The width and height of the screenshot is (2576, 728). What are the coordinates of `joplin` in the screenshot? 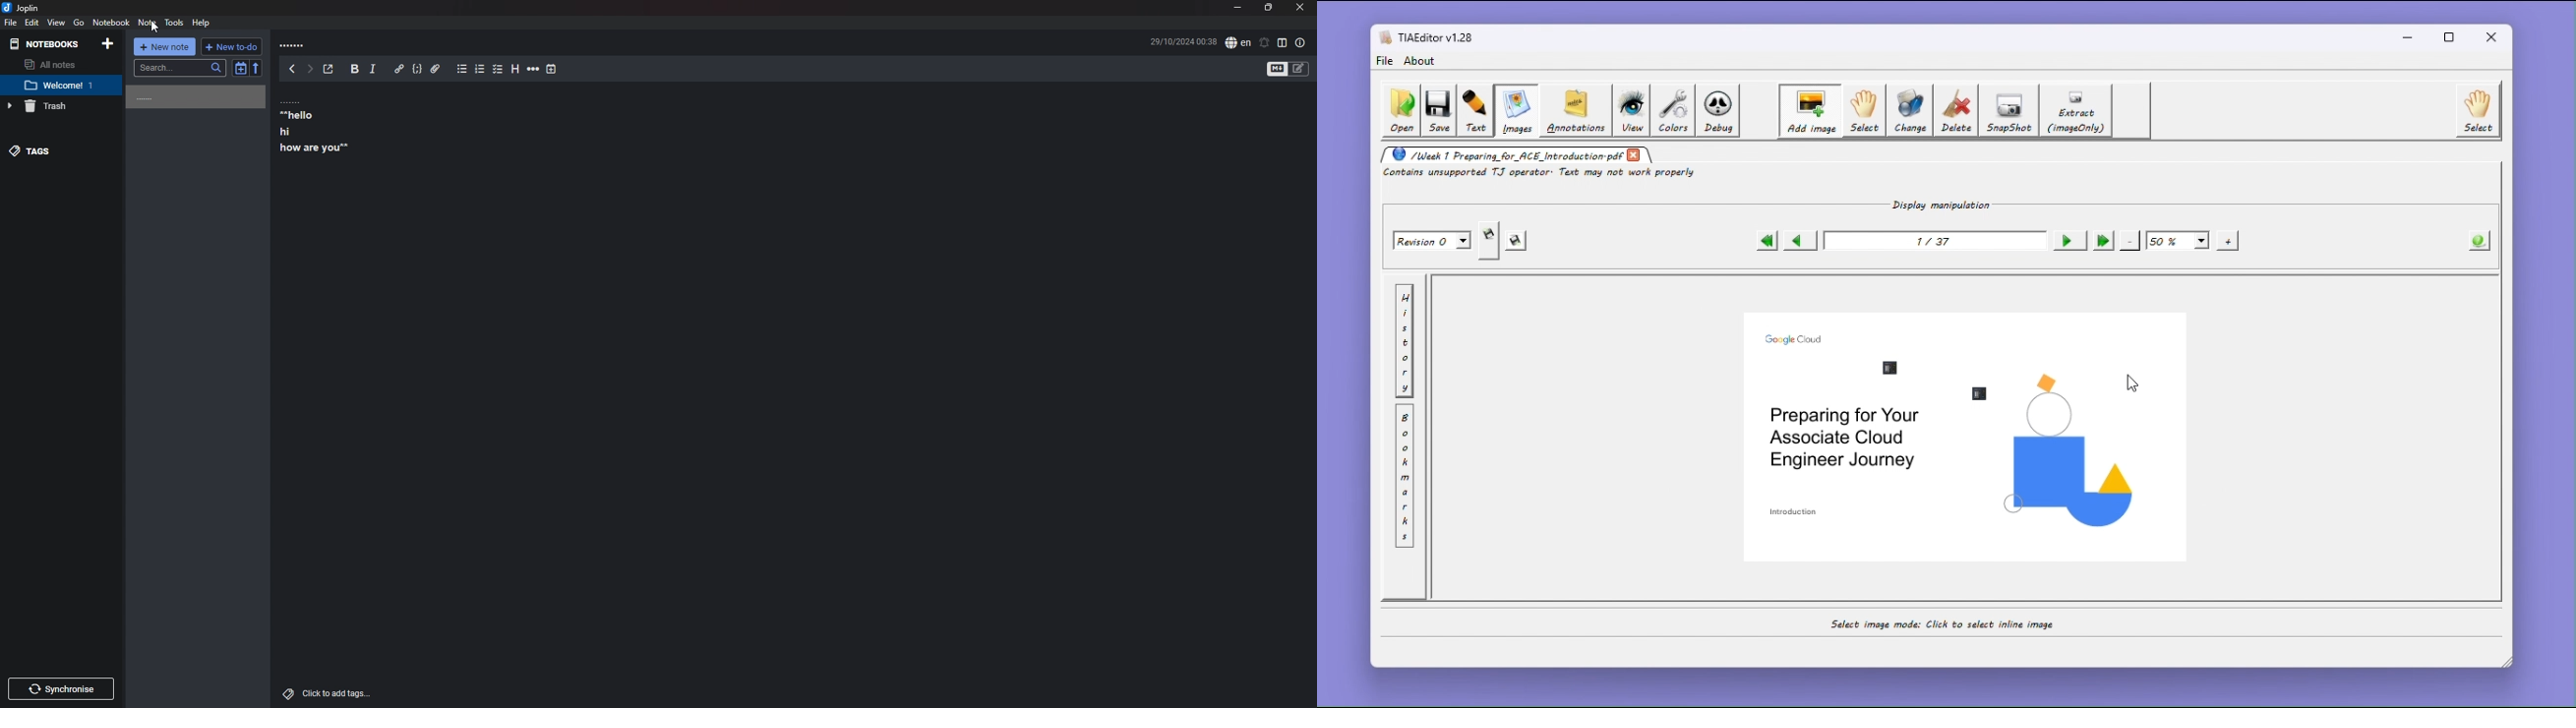 It's located at (23, 8).